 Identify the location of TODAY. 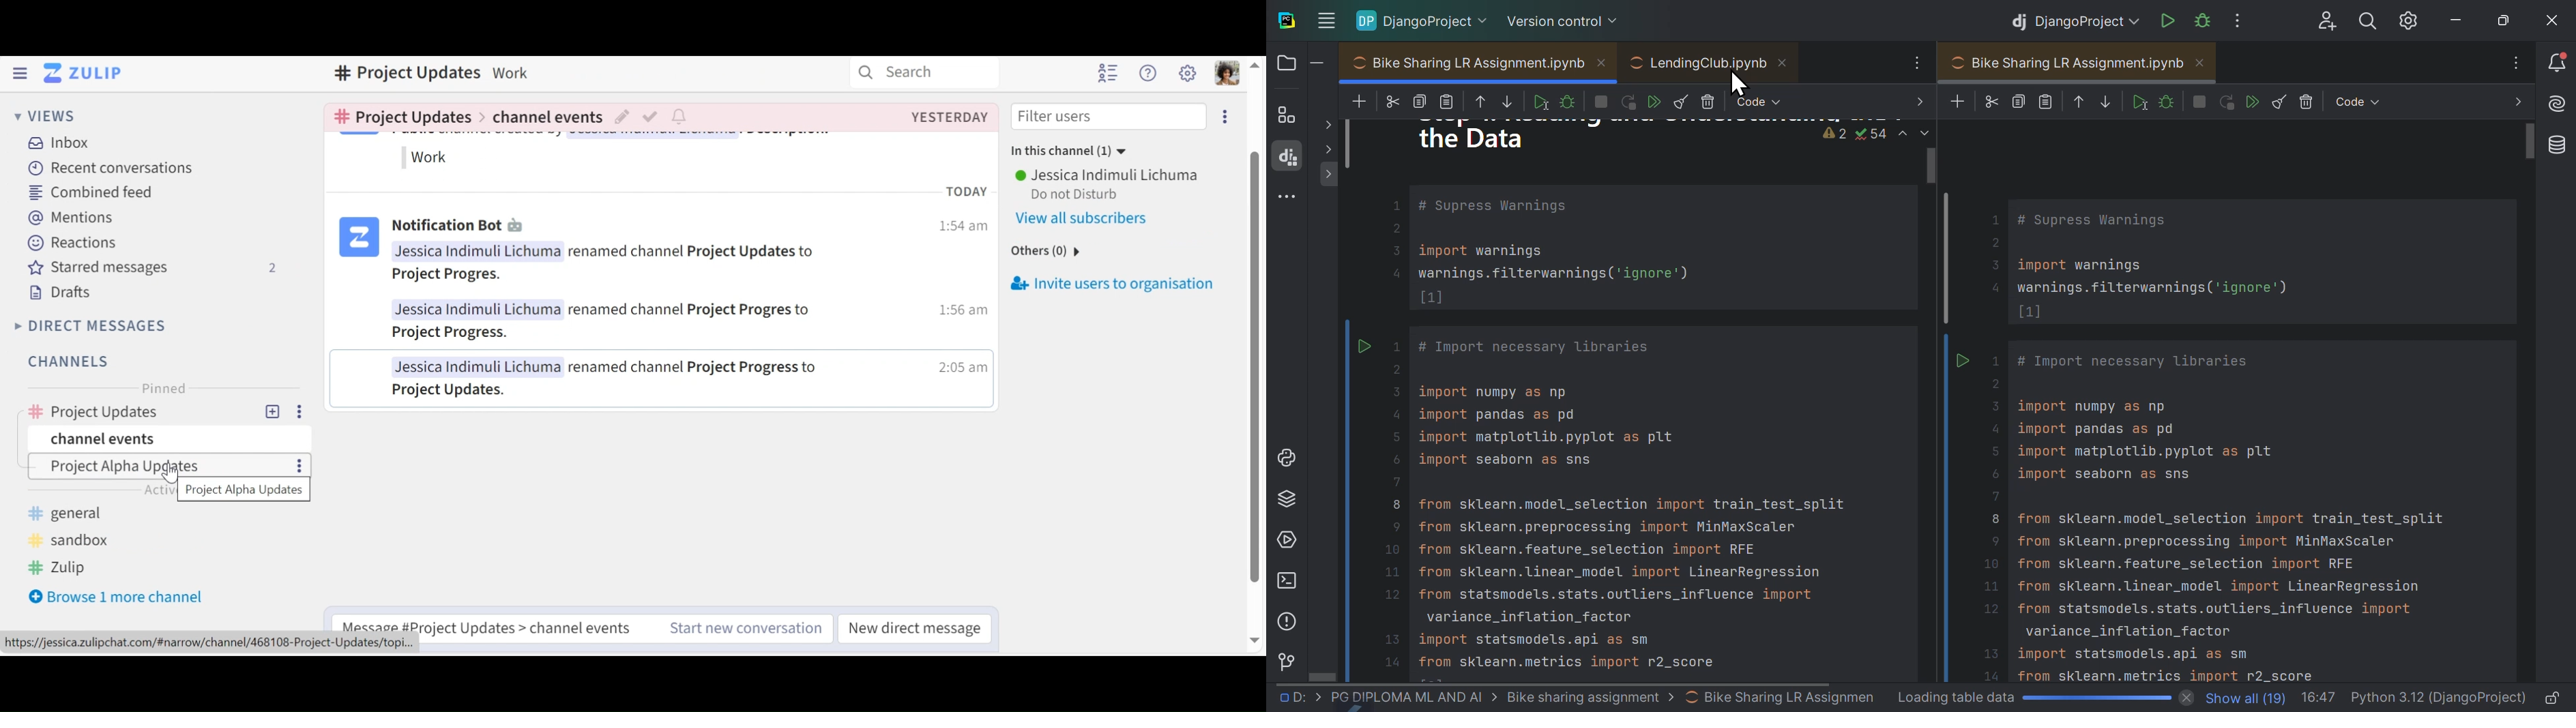
(971, 194).